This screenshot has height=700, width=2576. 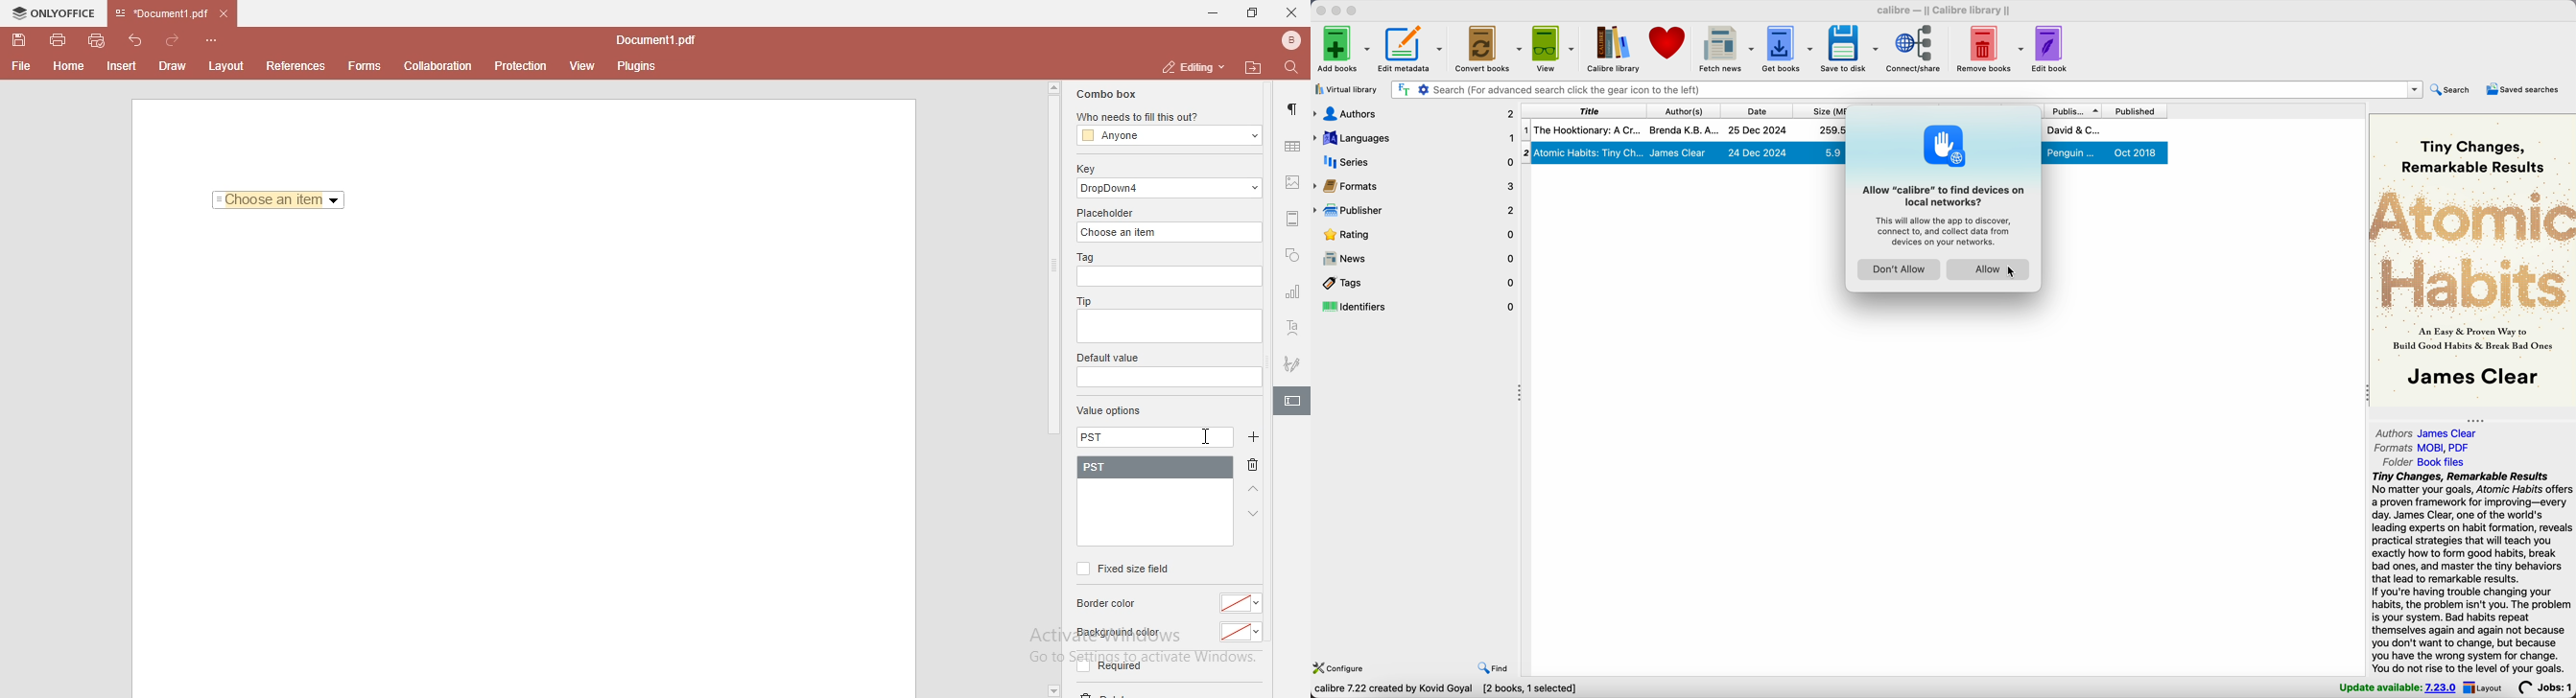 I want to click on color dropdown, so click(x=1243, y=603).